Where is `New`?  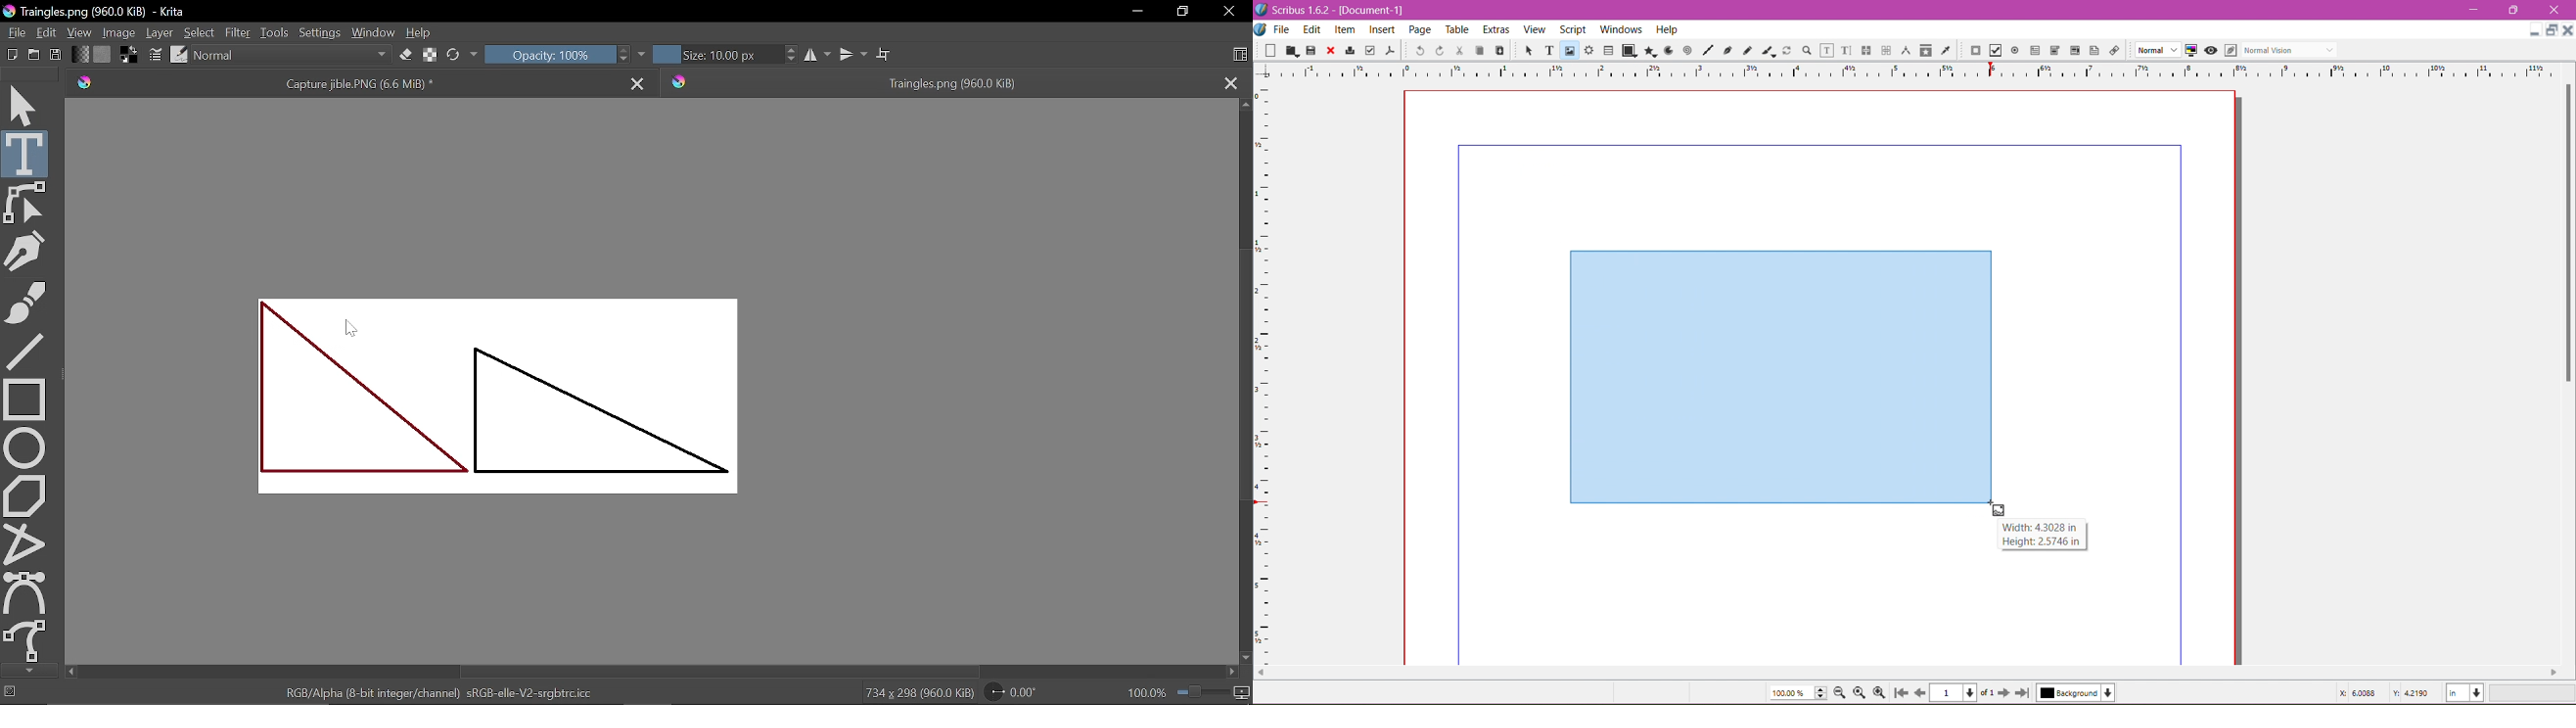 New is located at coordinates (1266, 51).